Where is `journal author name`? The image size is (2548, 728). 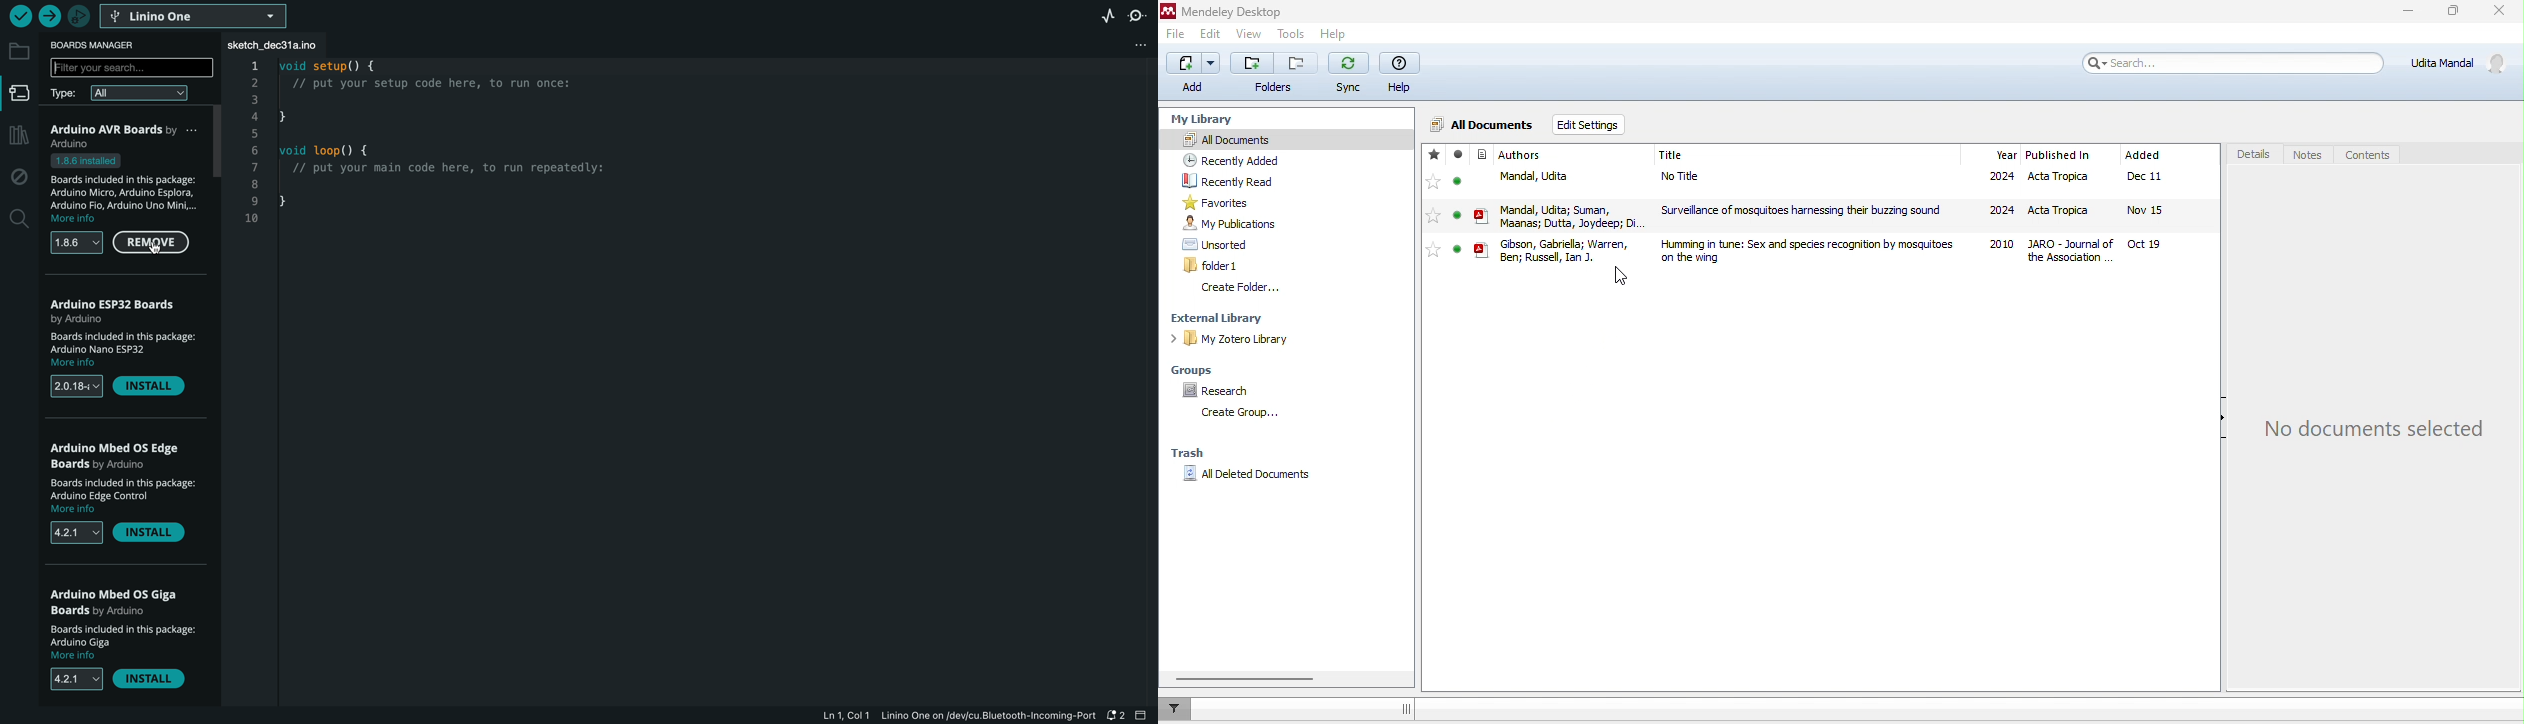
journal author name is located at coordinates (1521, 155).